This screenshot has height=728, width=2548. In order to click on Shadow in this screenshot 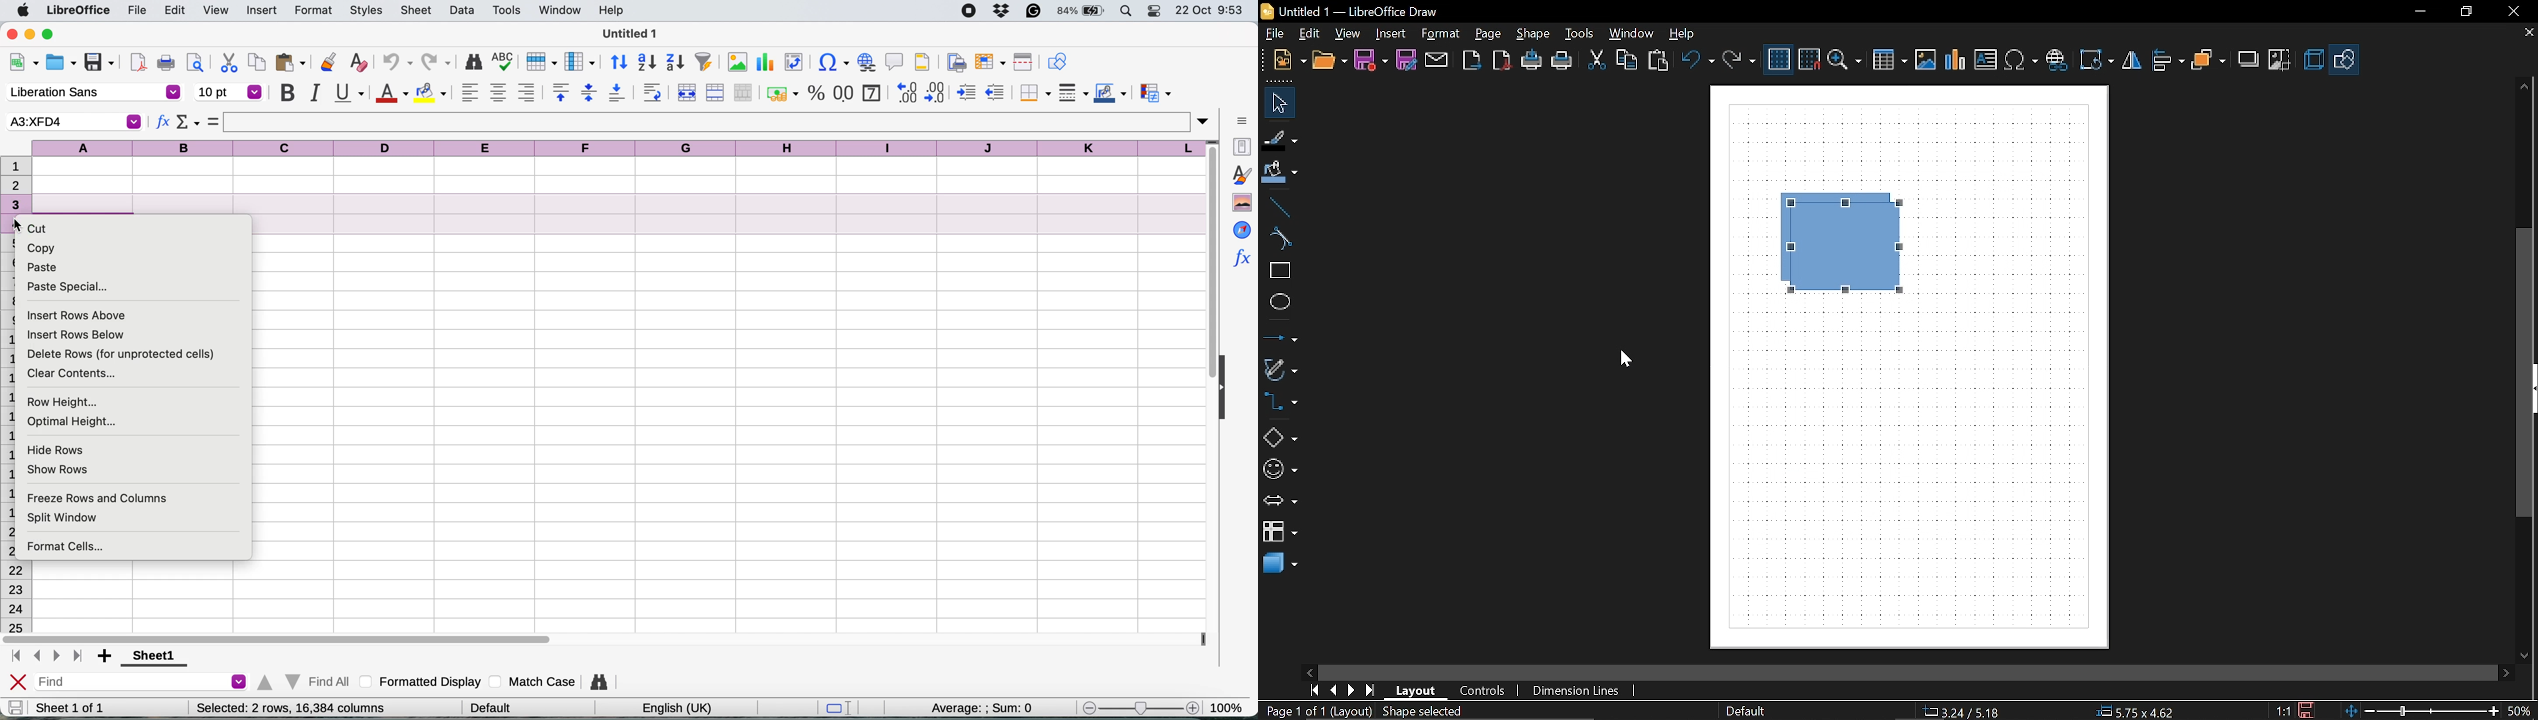, I will do `click(2250, 59)`.